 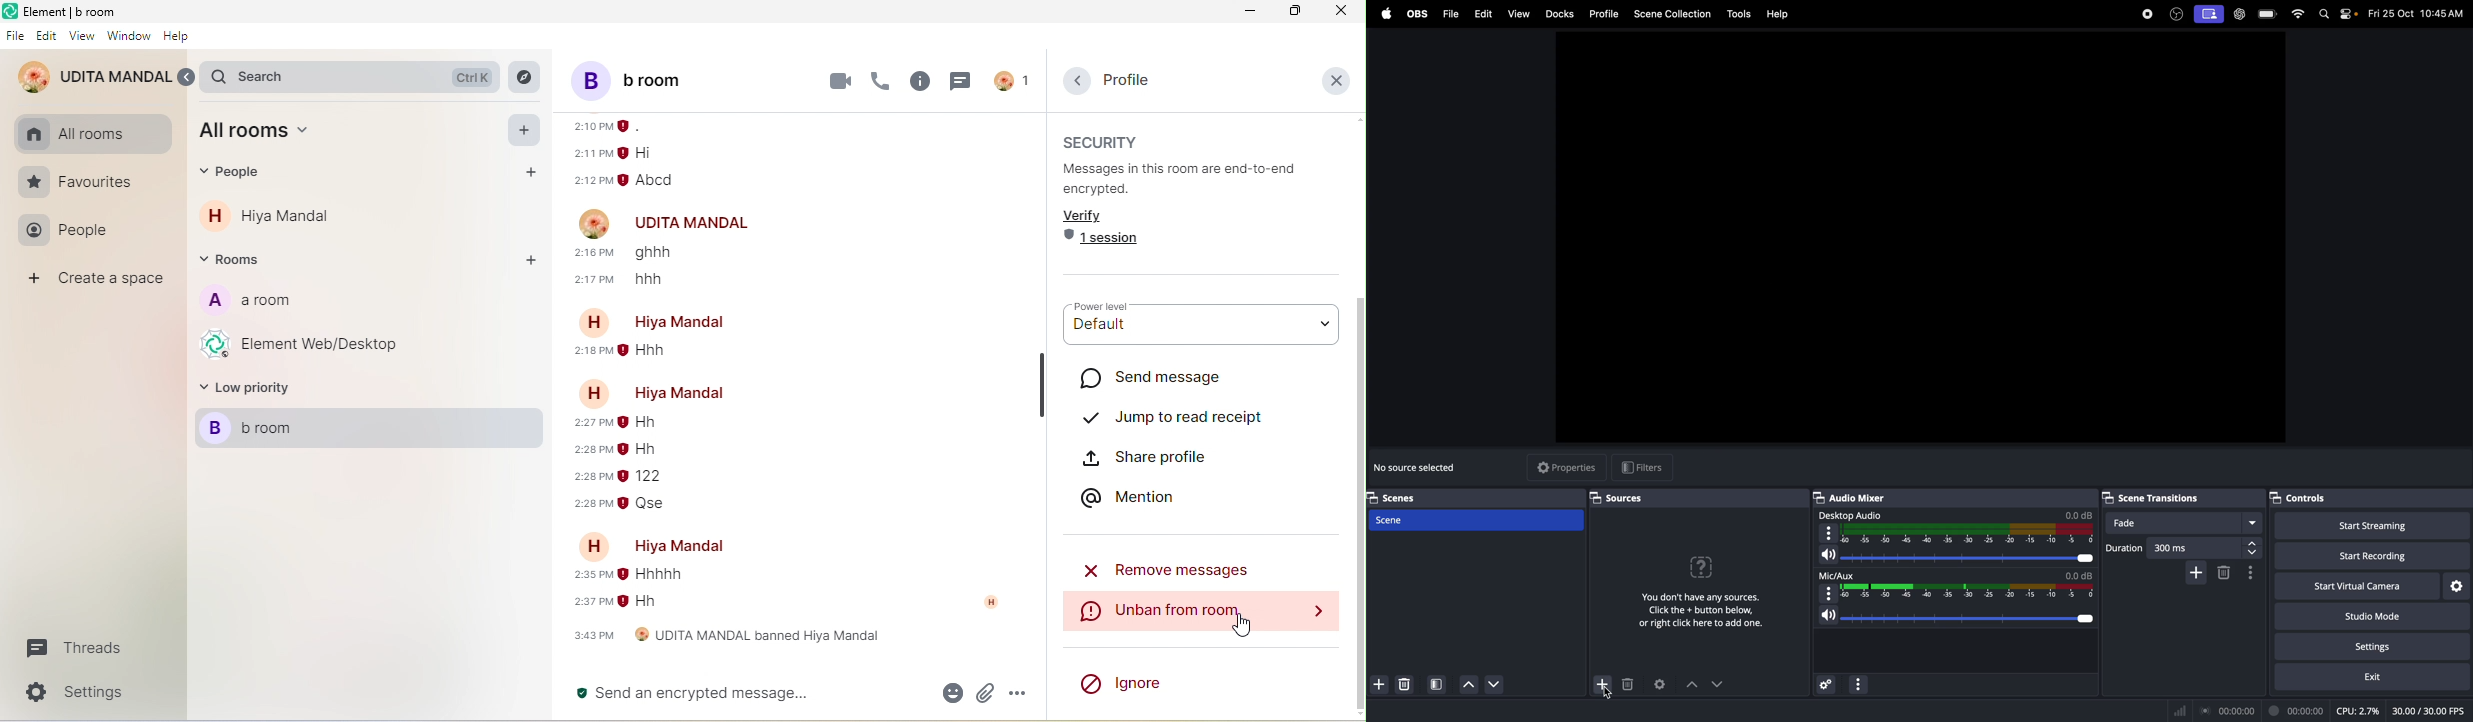 I want to click on start virtual camera, so click(x=2297, y=586).